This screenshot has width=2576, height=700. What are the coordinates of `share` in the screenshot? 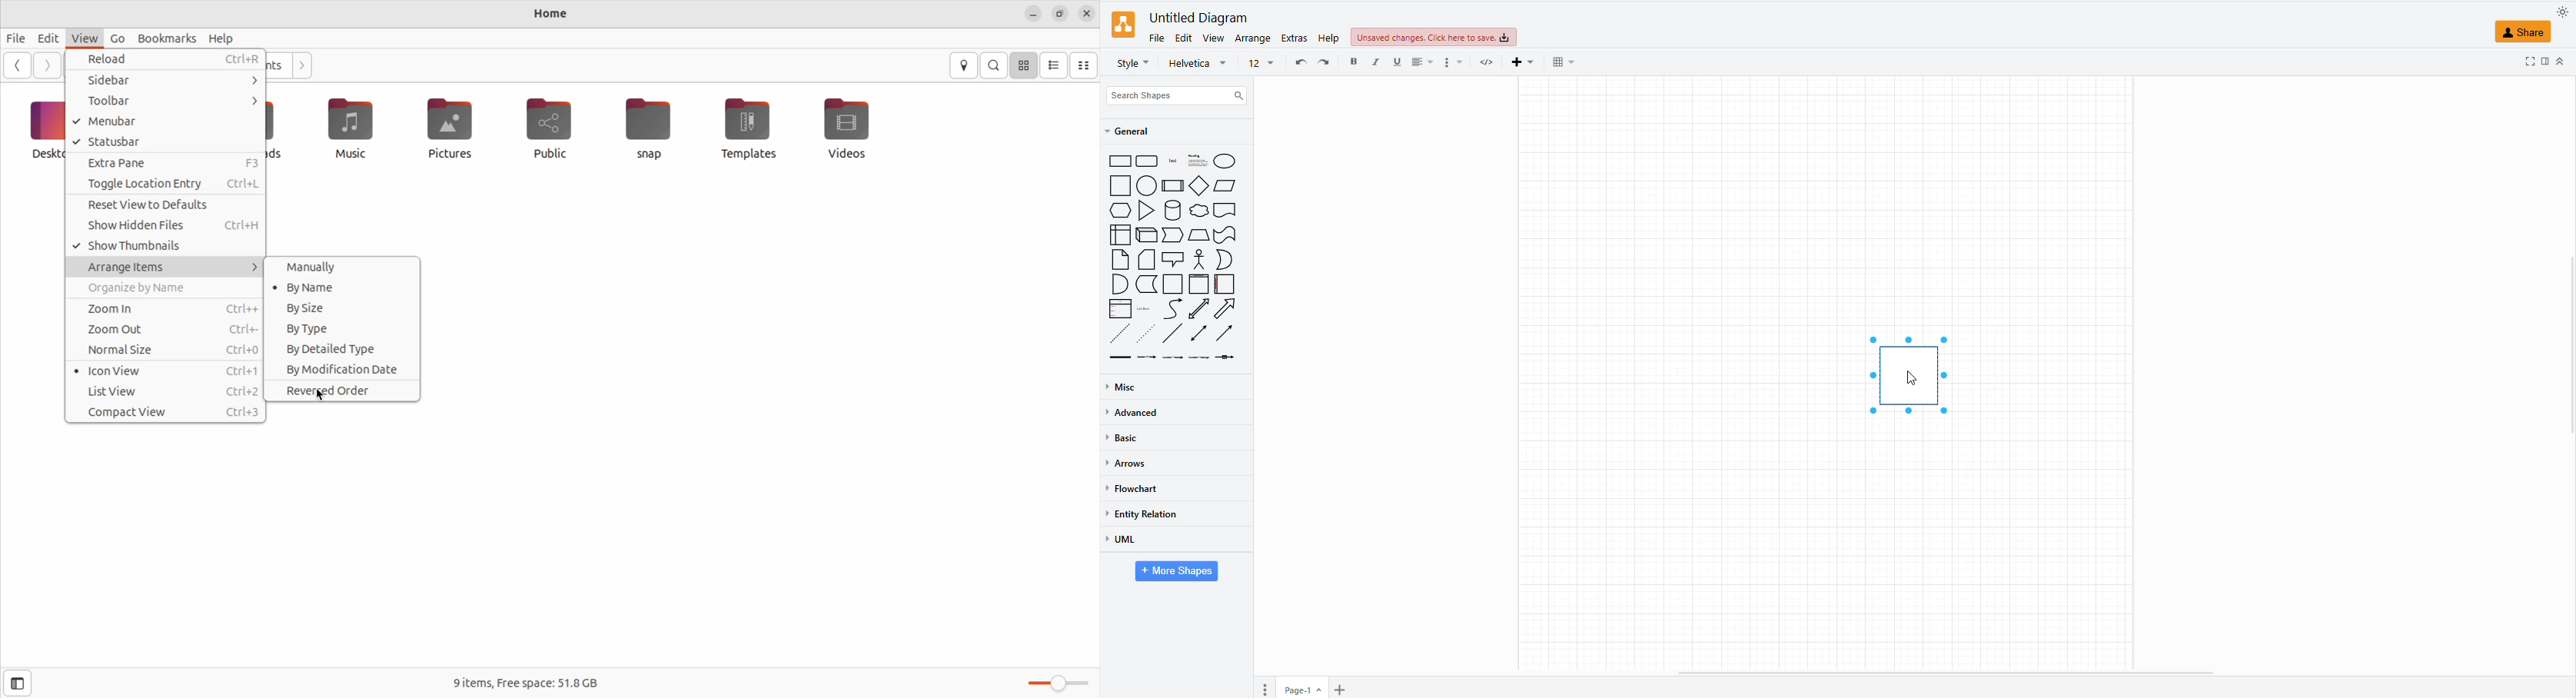 It's located at (2524, 32).